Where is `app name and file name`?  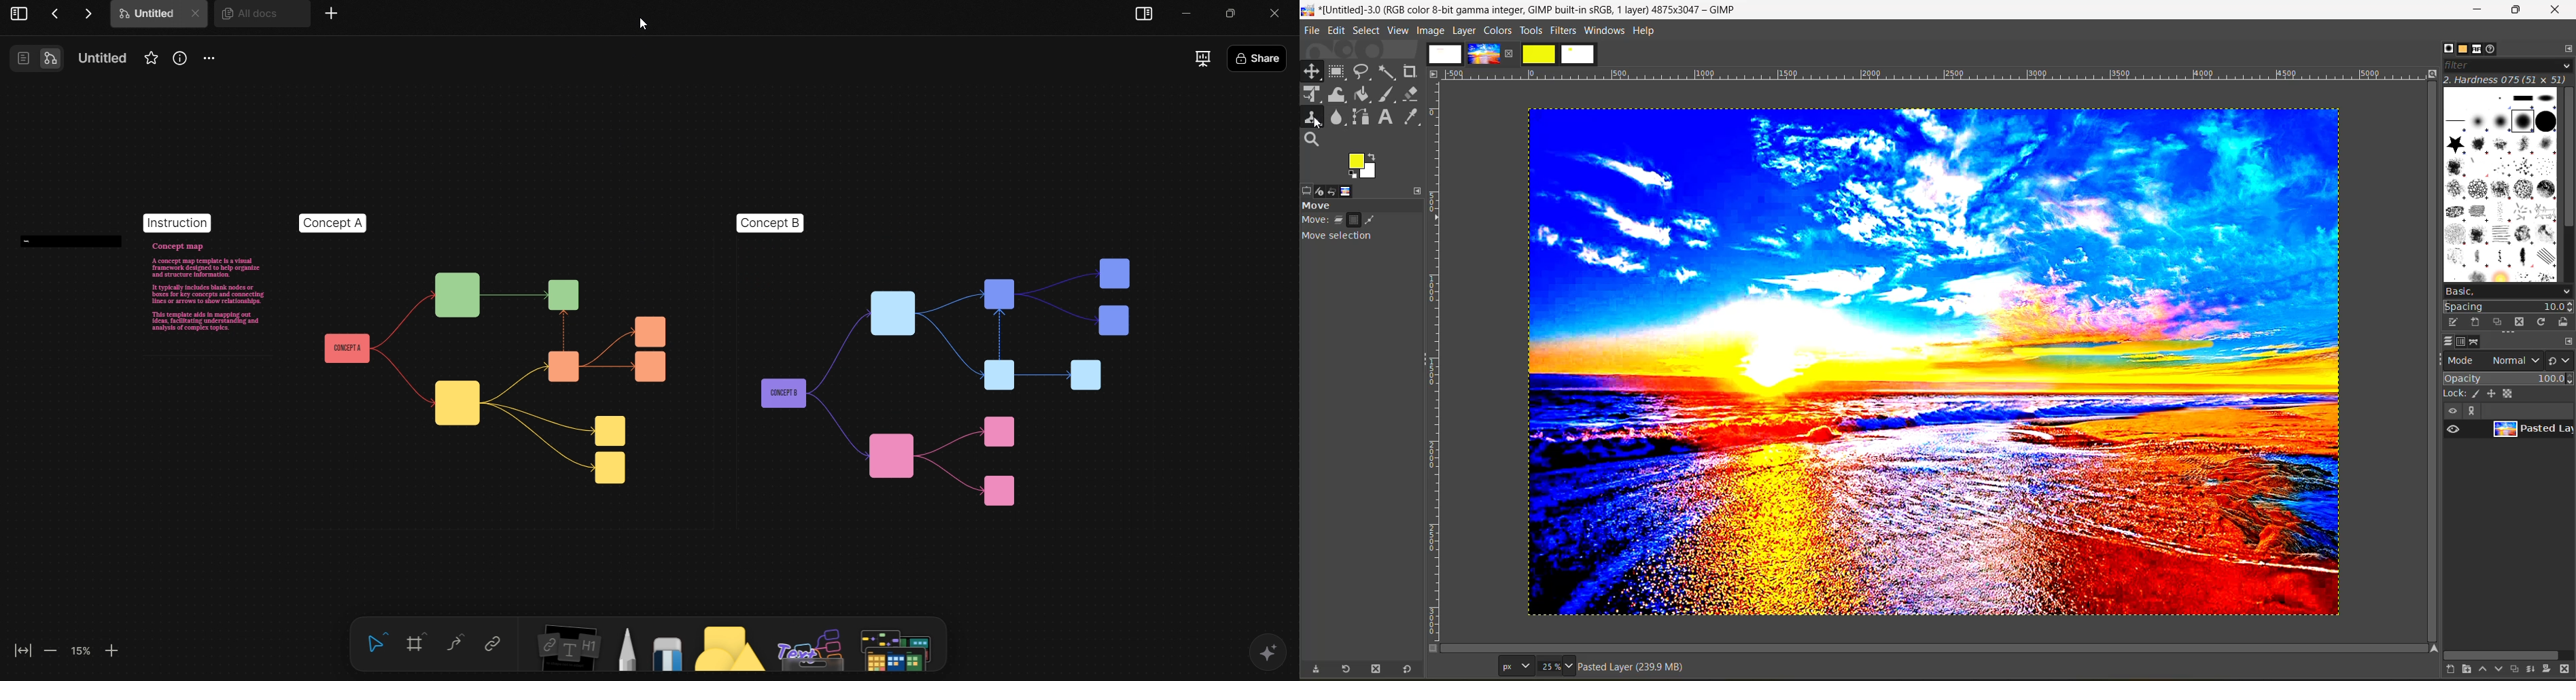 app name and file name is located at coordinates (1520, 9).